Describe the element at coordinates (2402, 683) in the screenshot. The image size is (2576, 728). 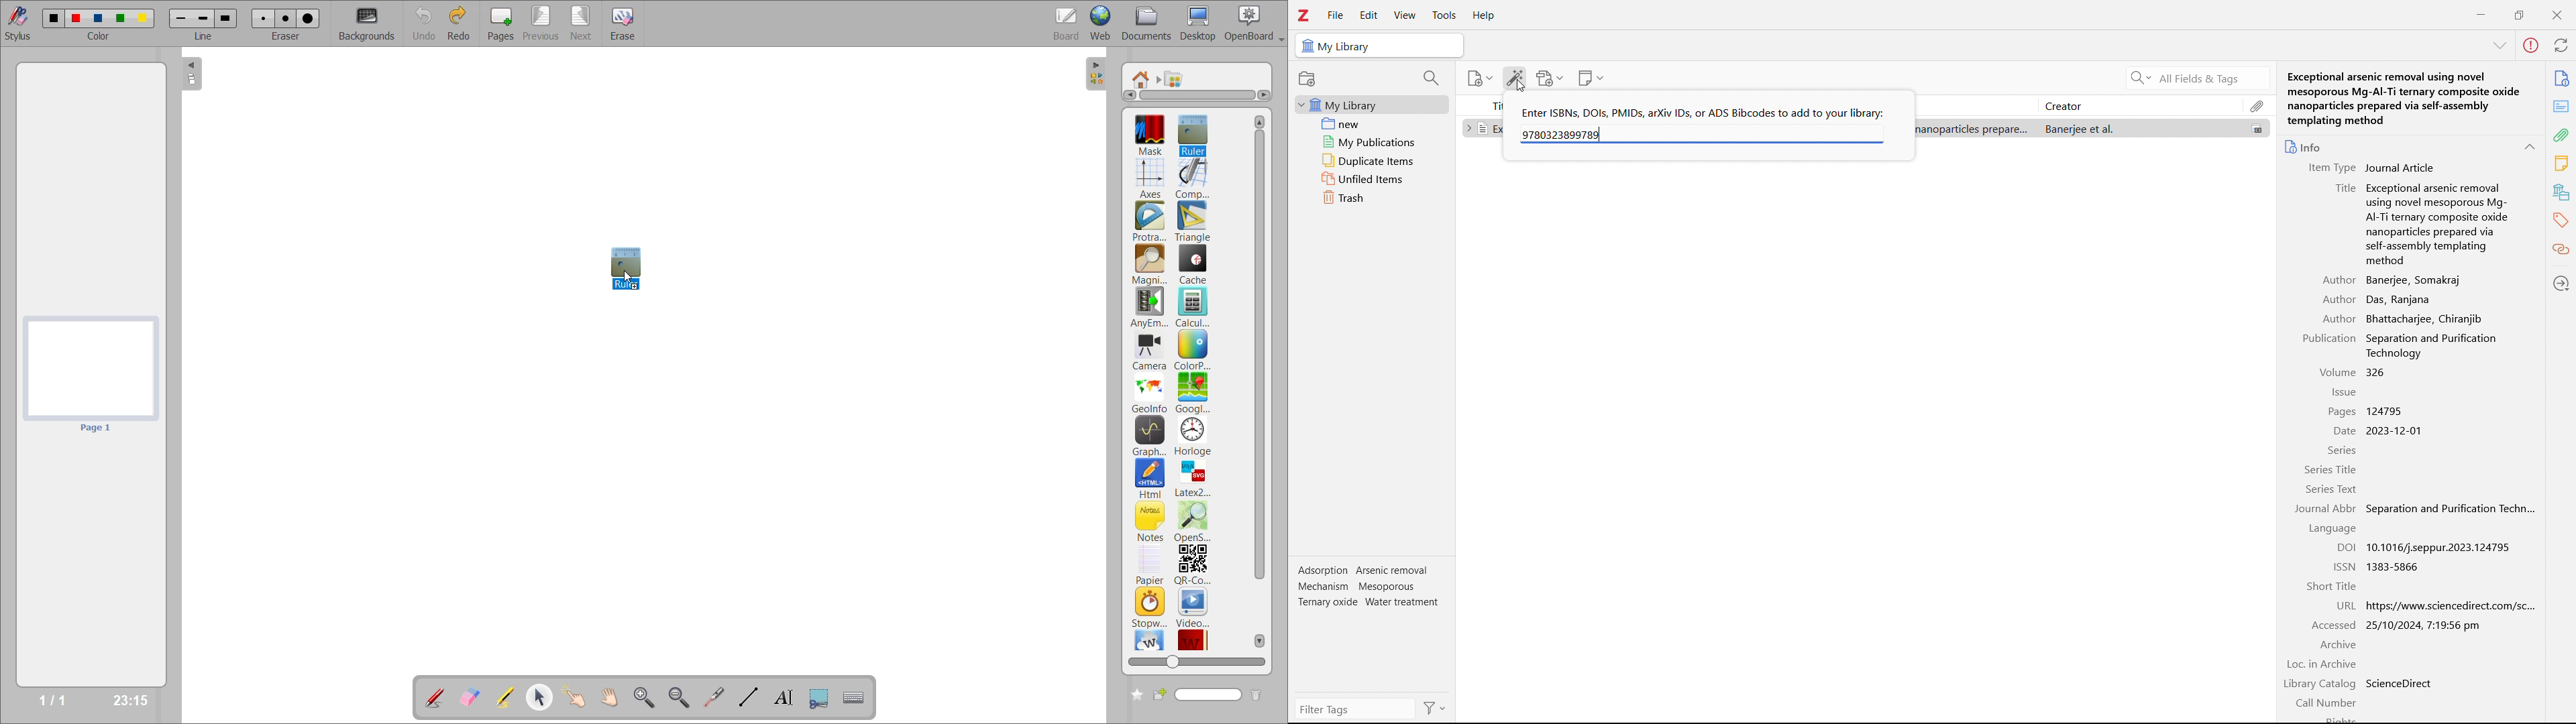
I see `Science direct` at that location.